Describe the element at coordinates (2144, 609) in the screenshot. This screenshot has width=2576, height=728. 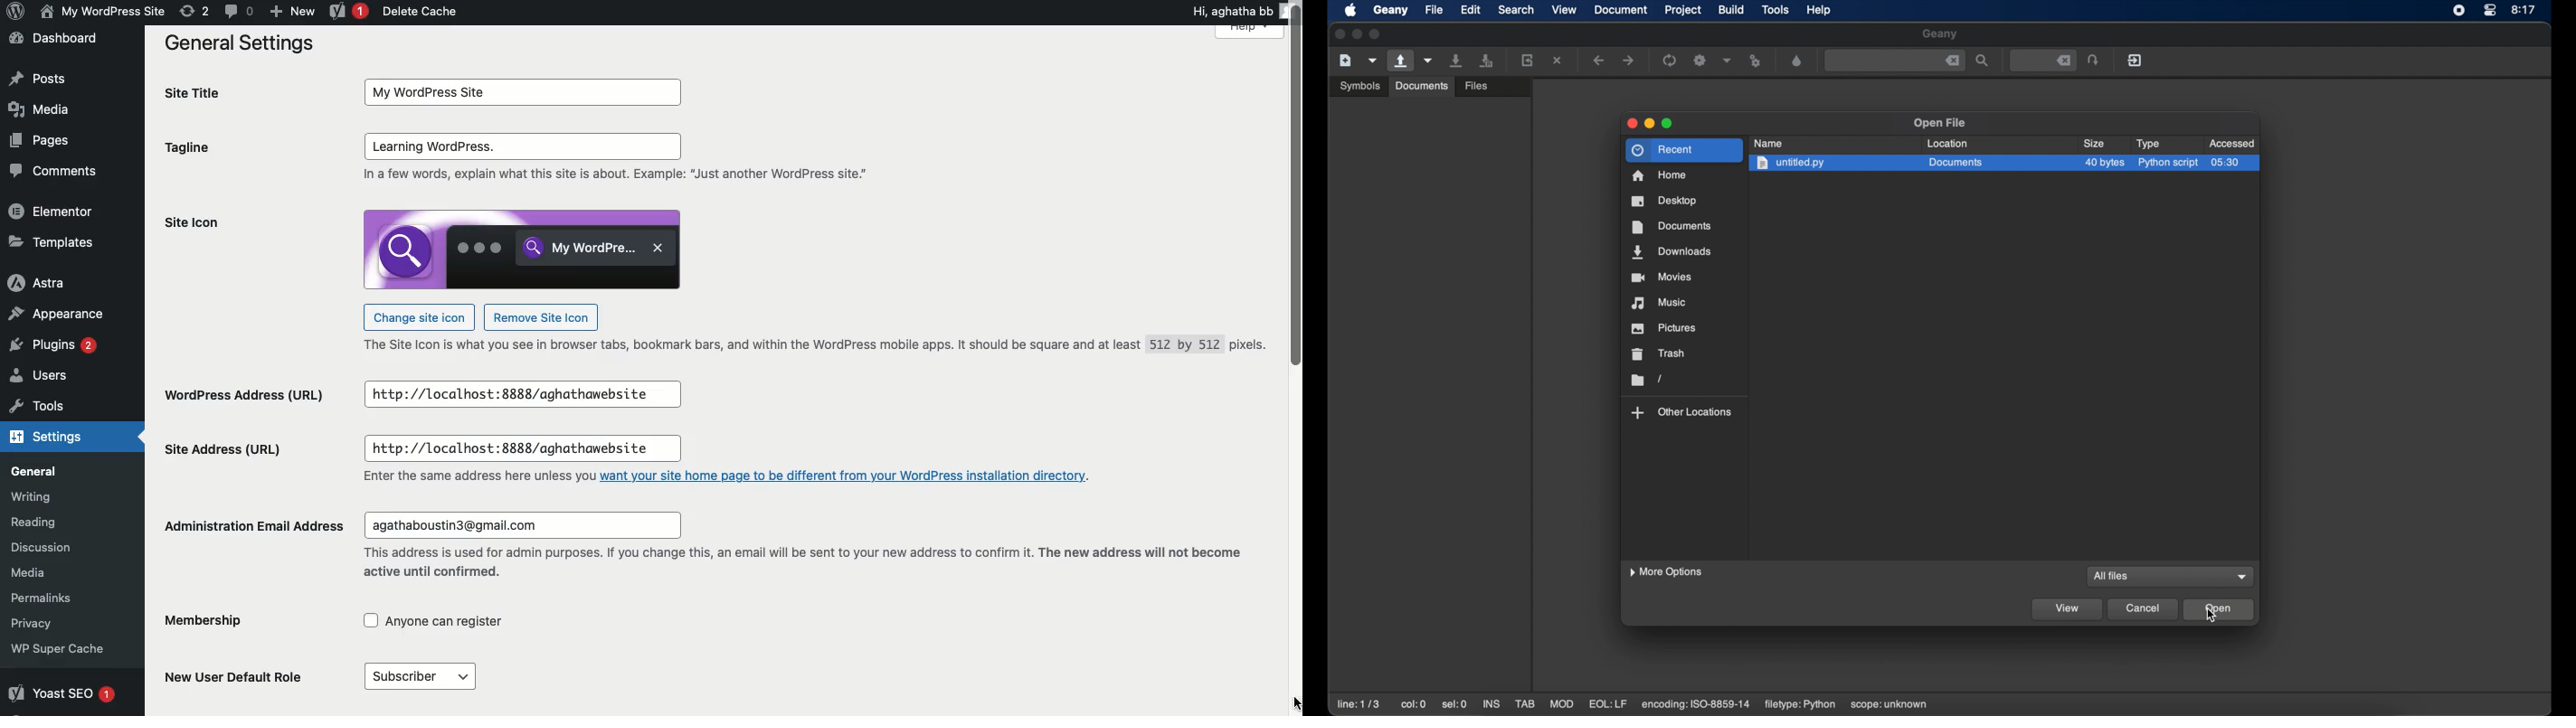
I see `cancel` at that location.